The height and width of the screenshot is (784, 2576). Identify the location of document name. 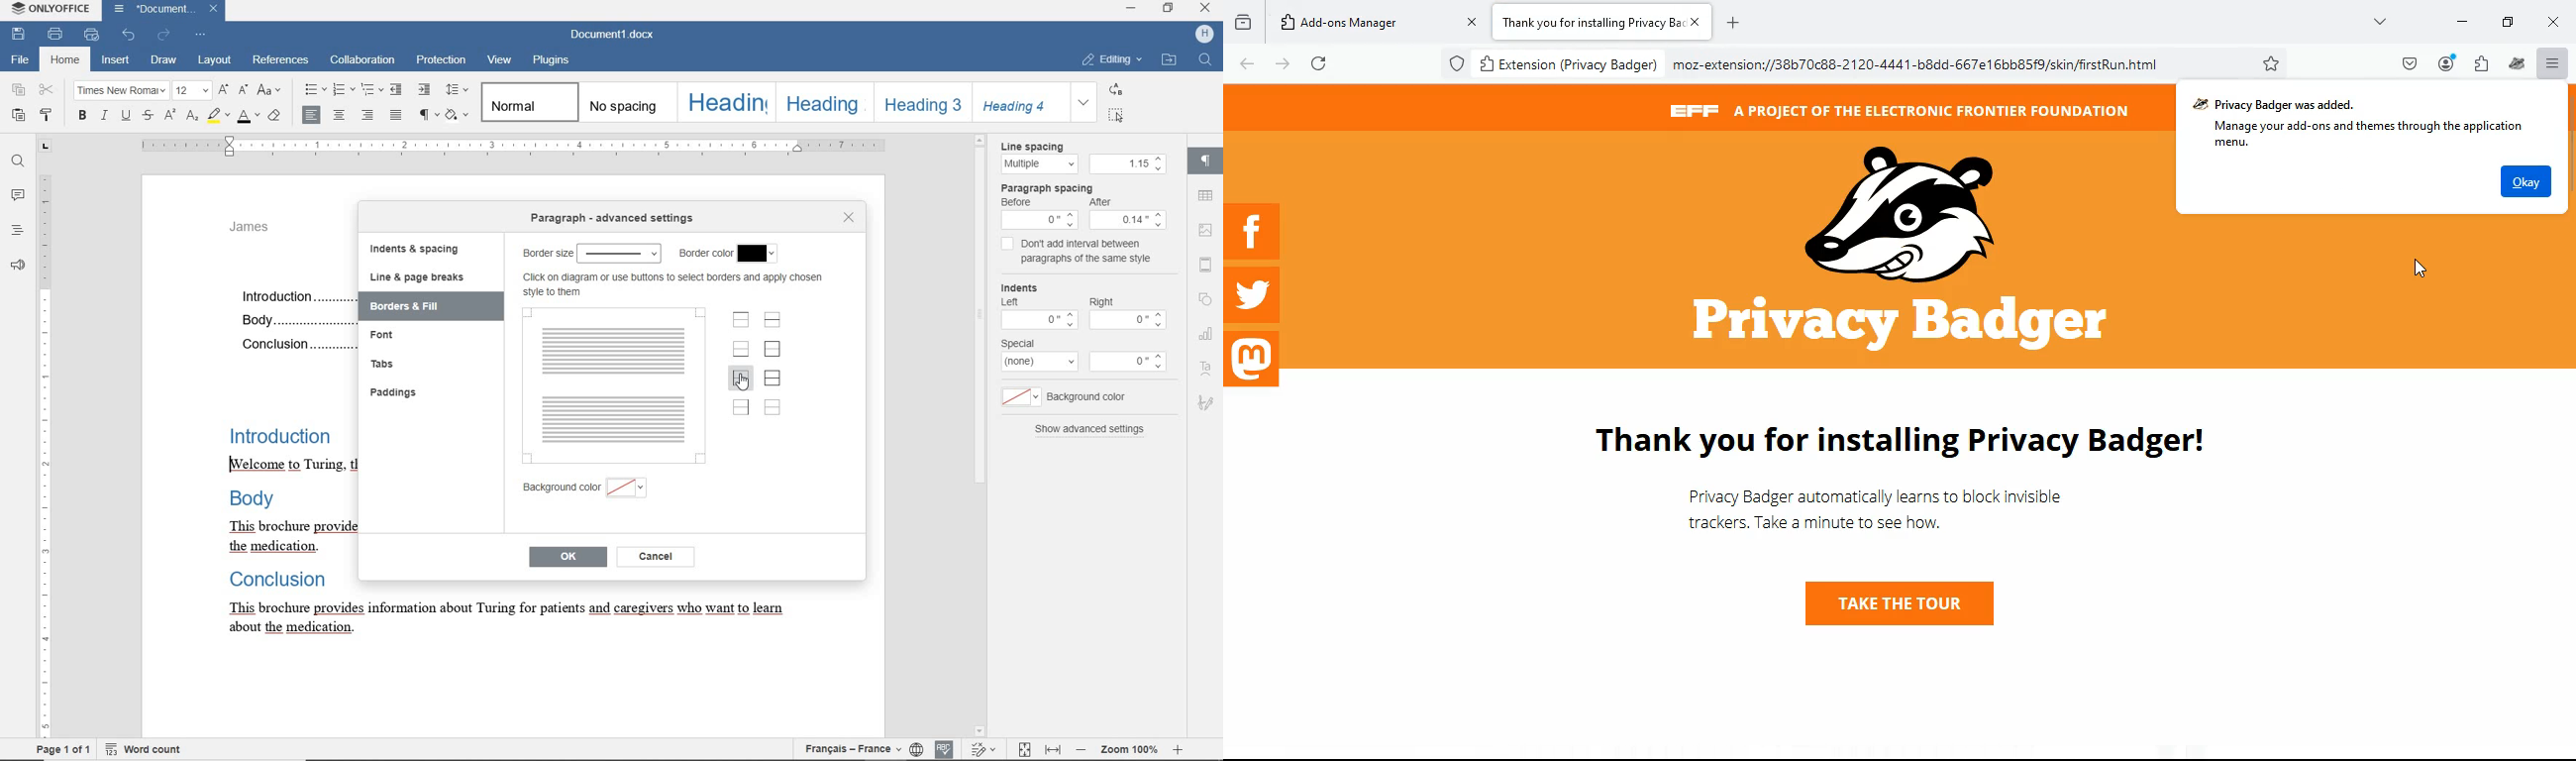
(164, 11).